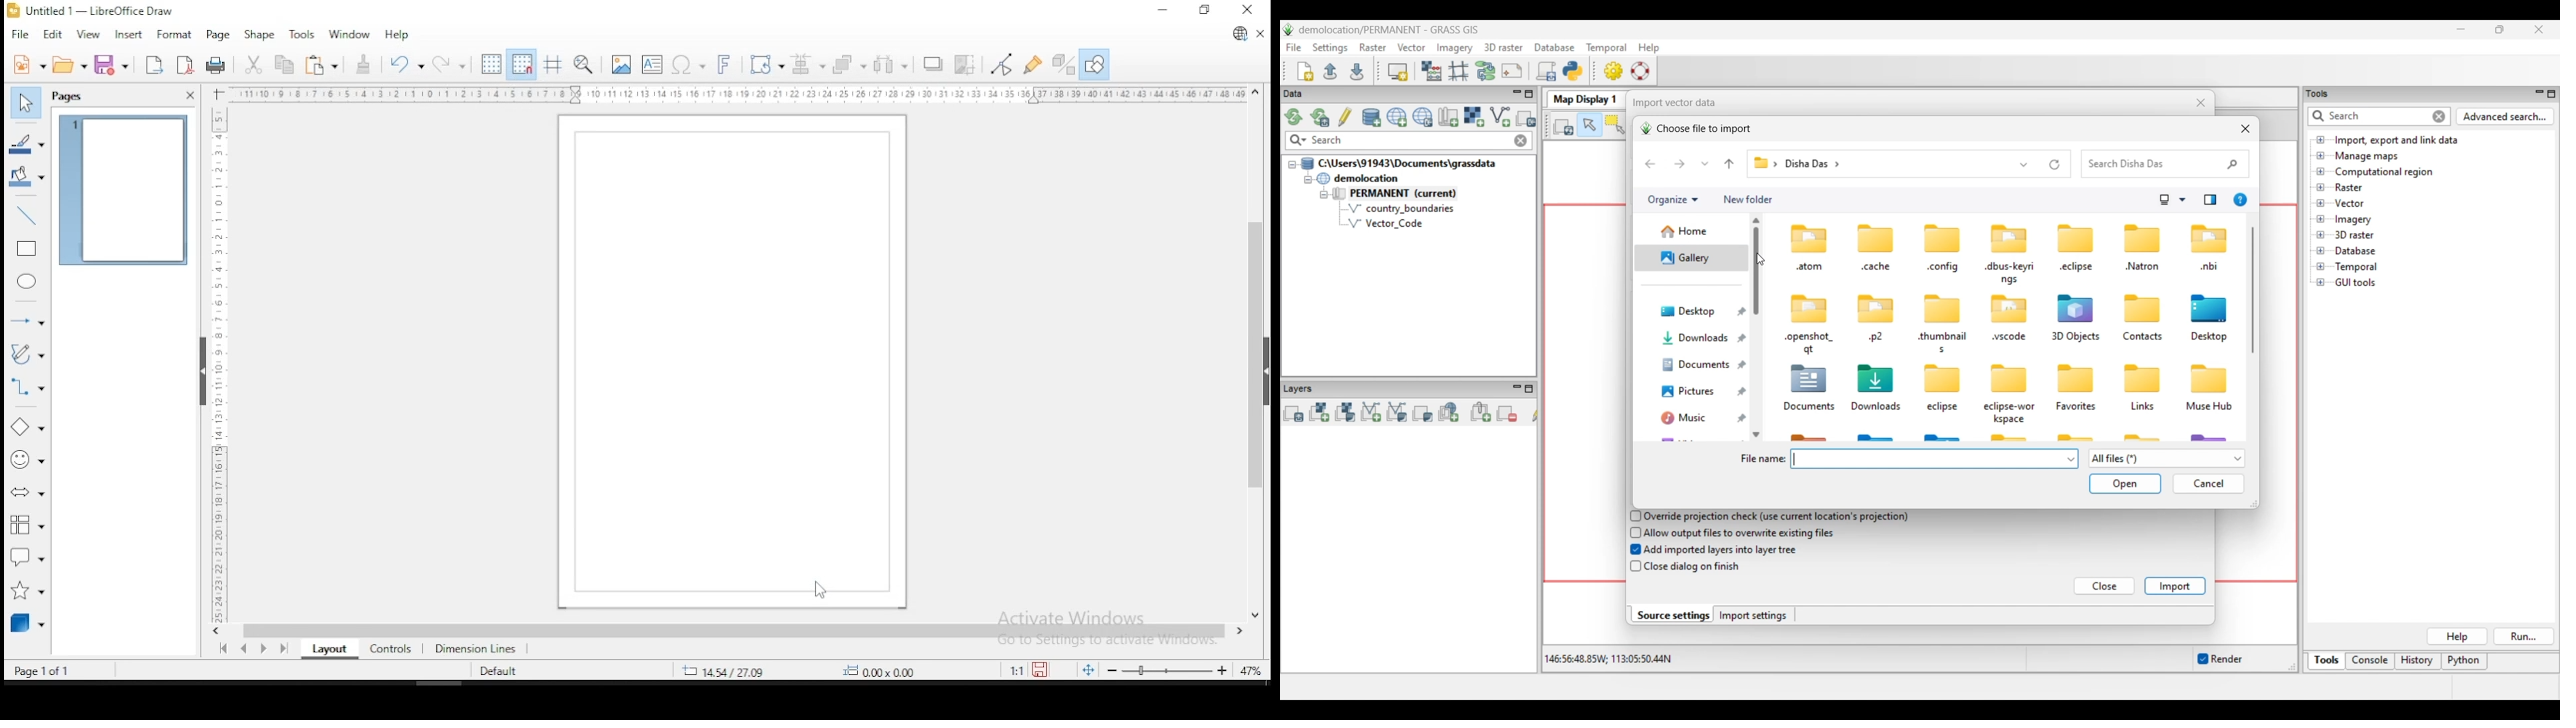 This screenshot has height=728, width=2576. I want to click on select at least three objects to distribute, so click(892, 66).